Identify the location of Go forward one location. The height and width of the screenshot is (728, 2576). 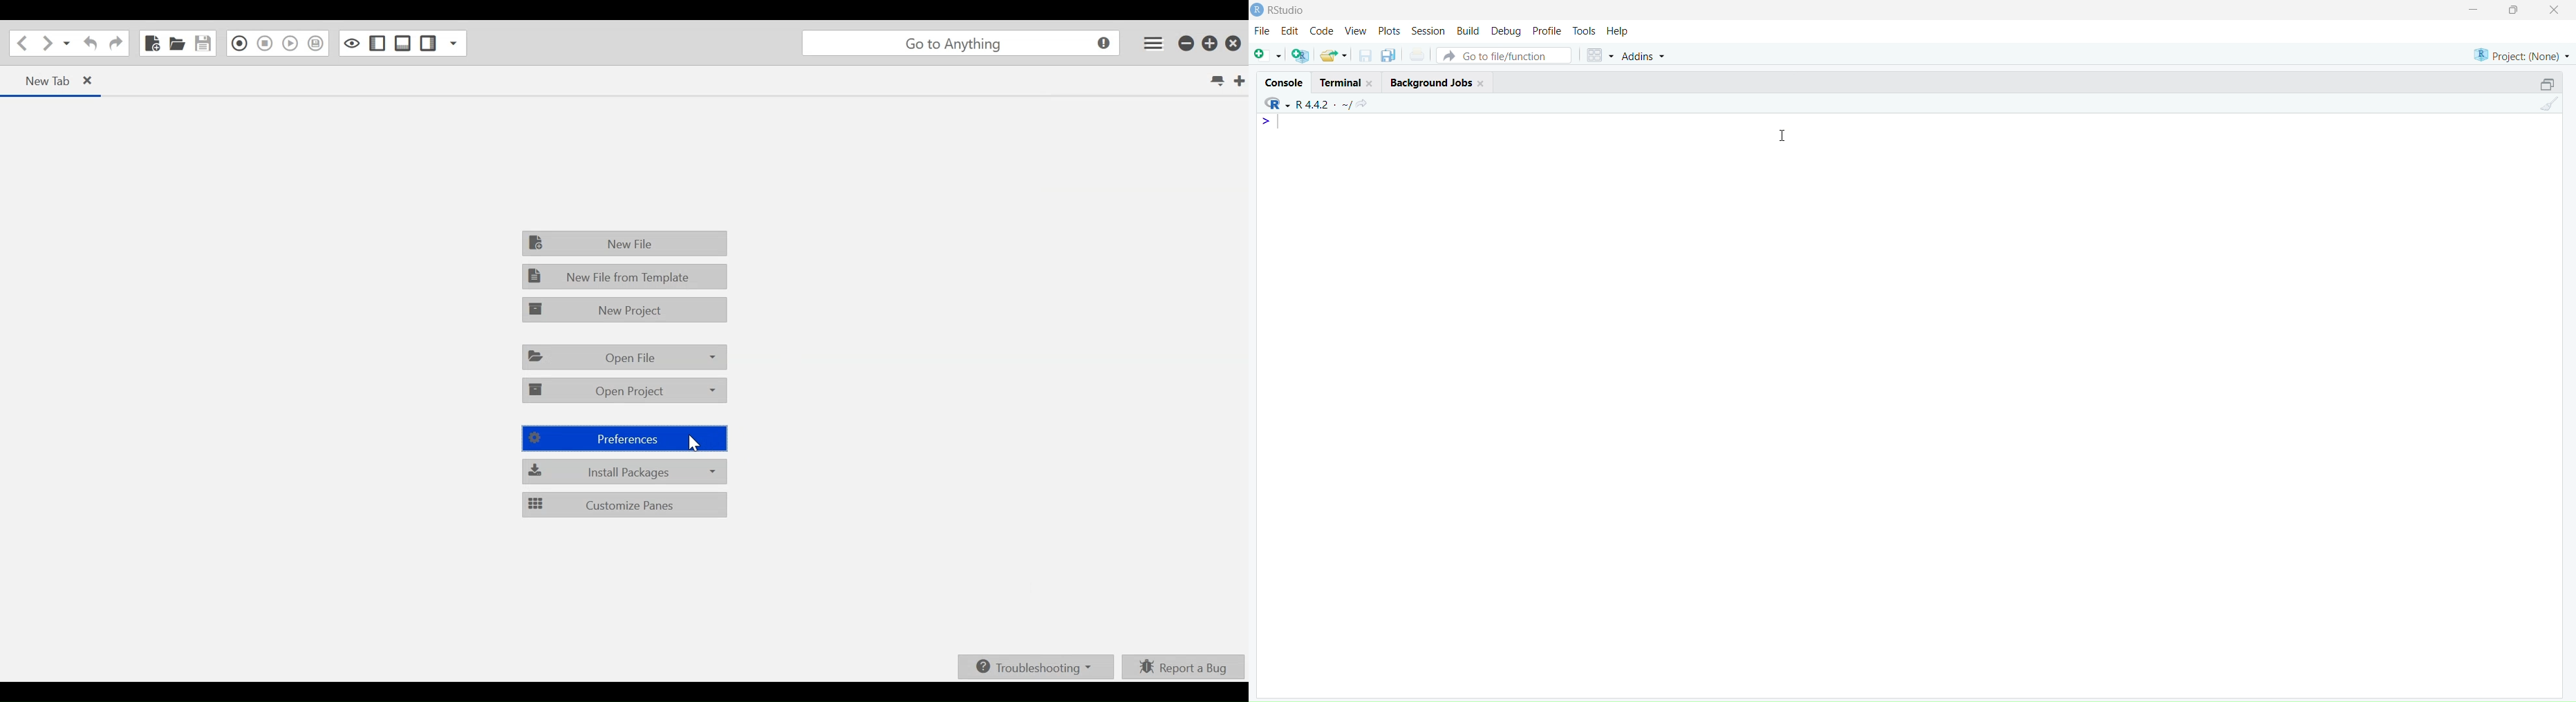
(46, 44).